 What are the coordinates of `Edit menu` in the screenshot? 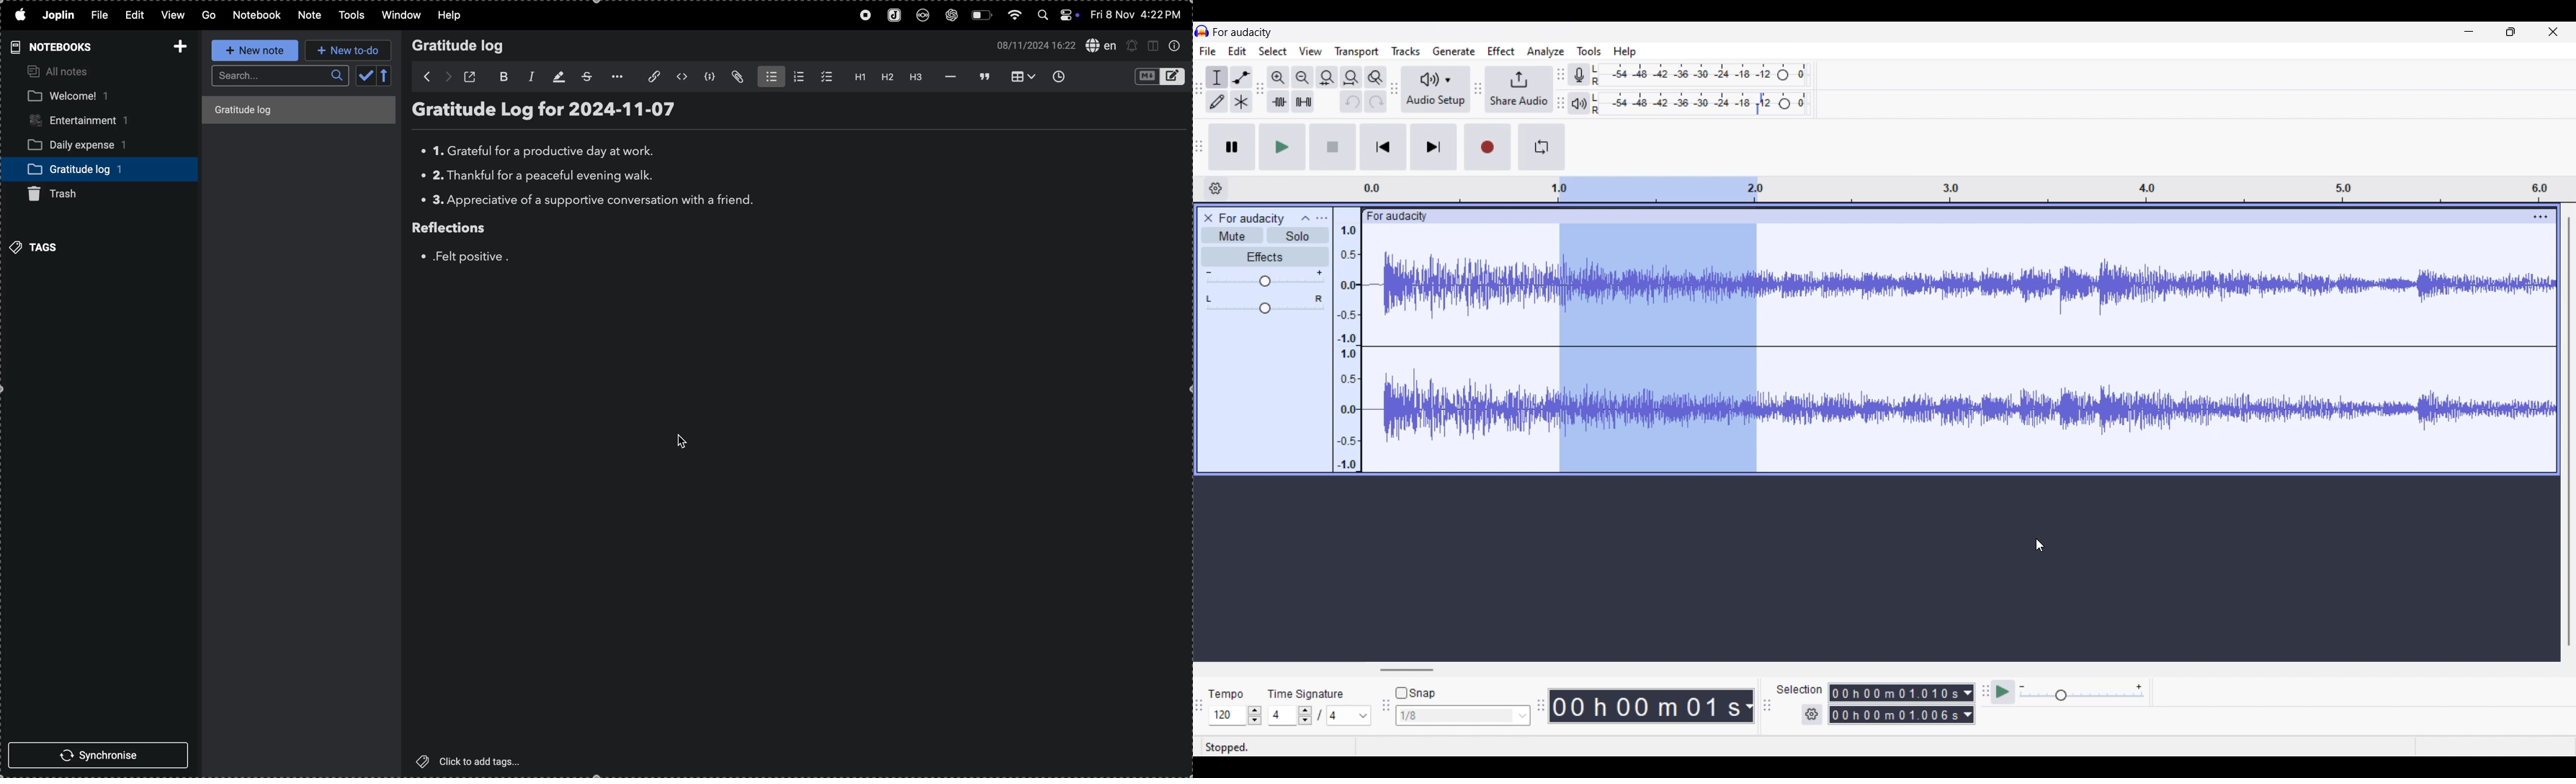 It's located at (1237, 51).